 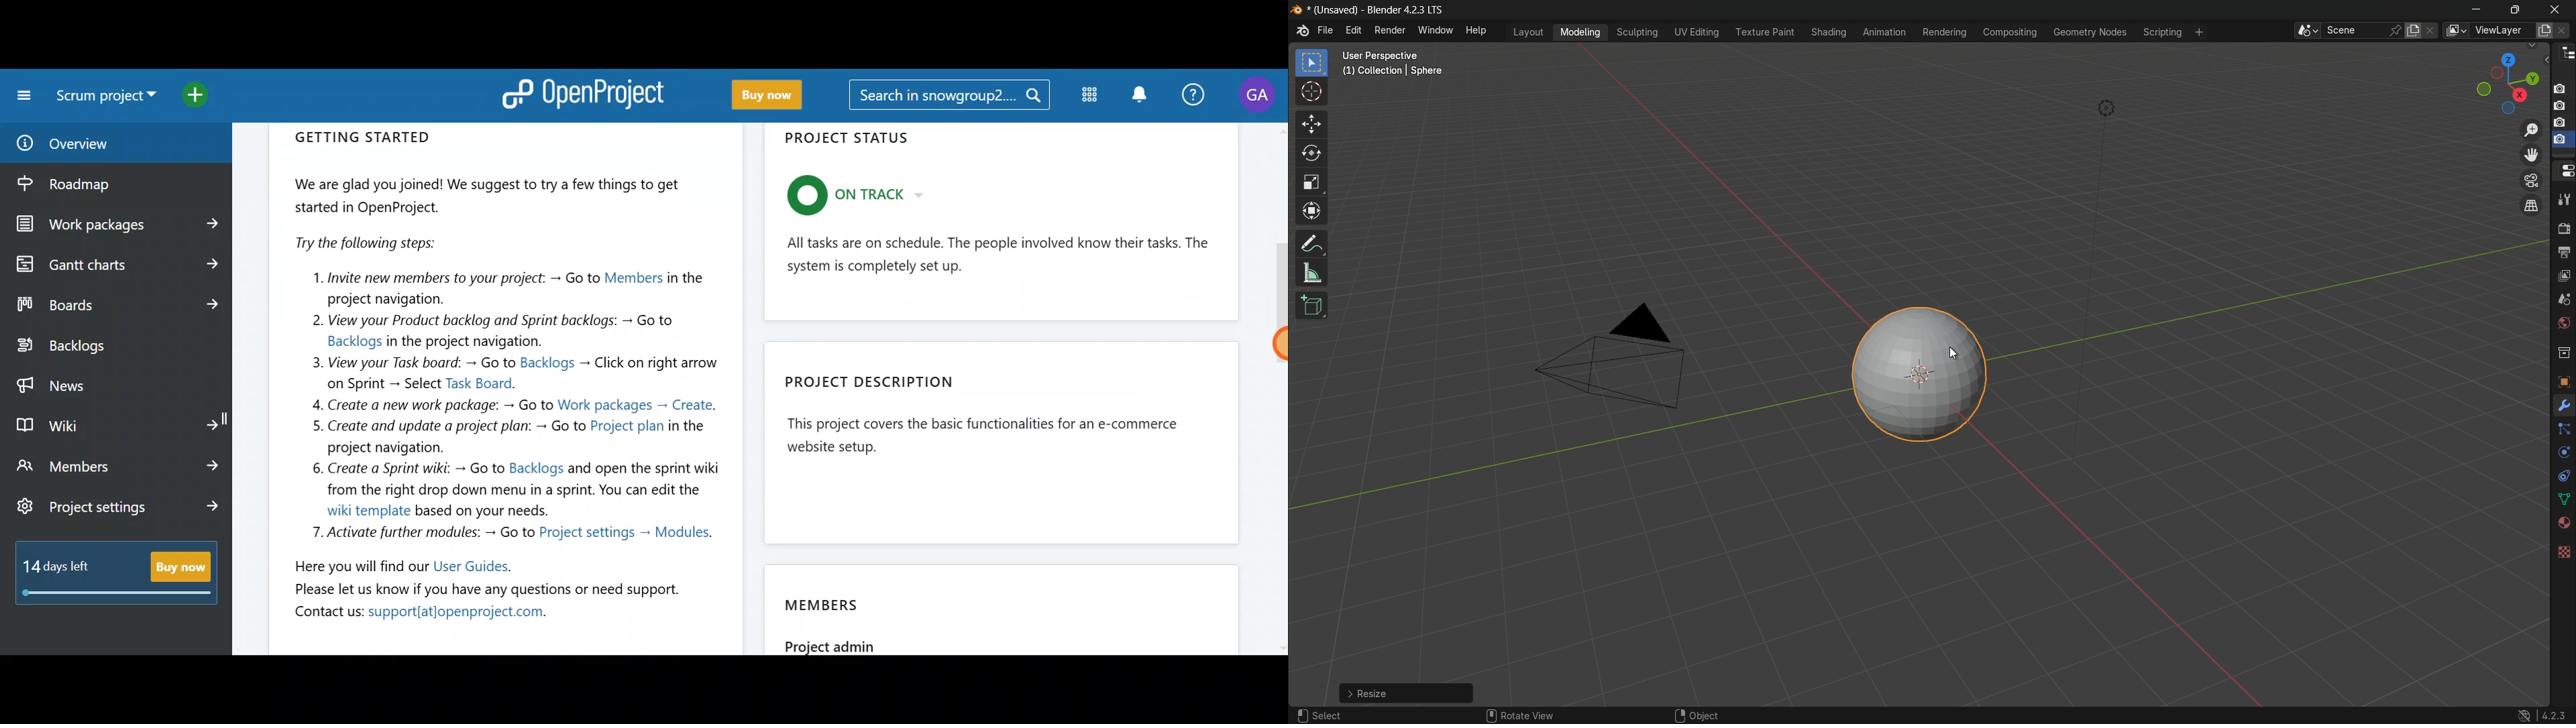 What do you see at coordinates (2197, 32) in the screenshot?
I see `add workplace` at bounding box center [2197, 32].